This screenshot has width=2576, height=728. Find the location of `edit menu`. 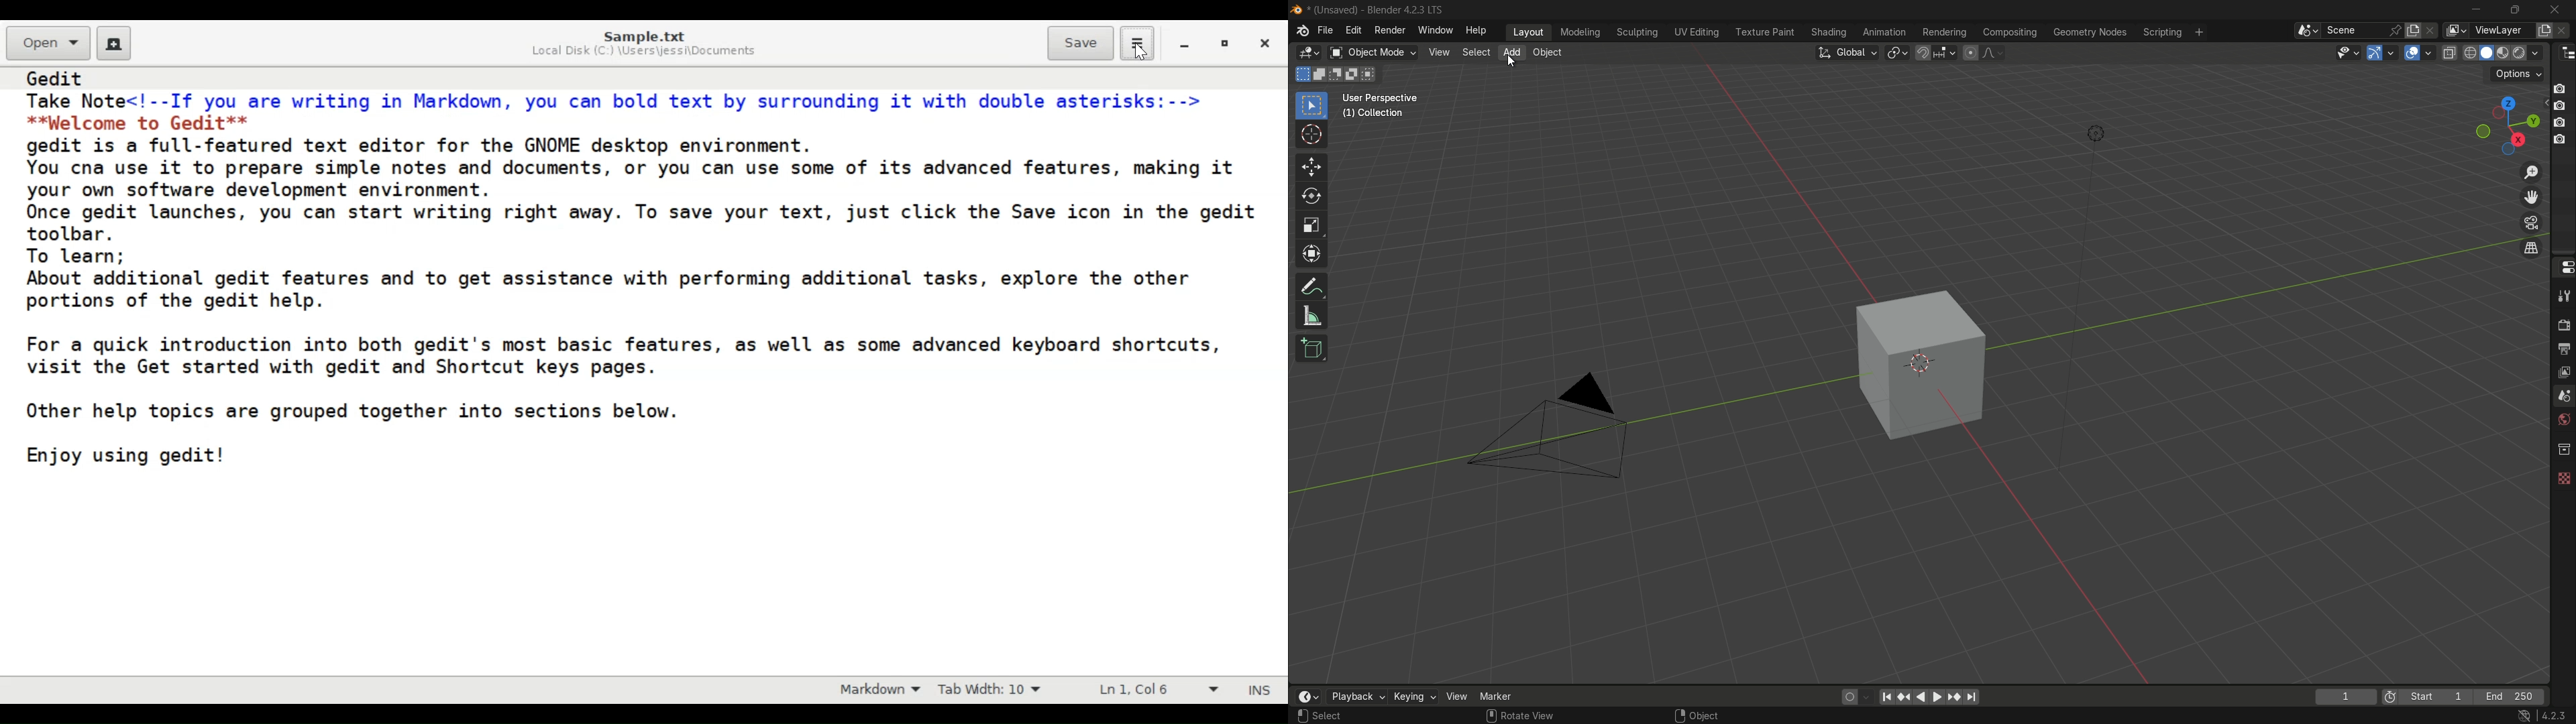

edit menu is located at coordinates (1353, 31).